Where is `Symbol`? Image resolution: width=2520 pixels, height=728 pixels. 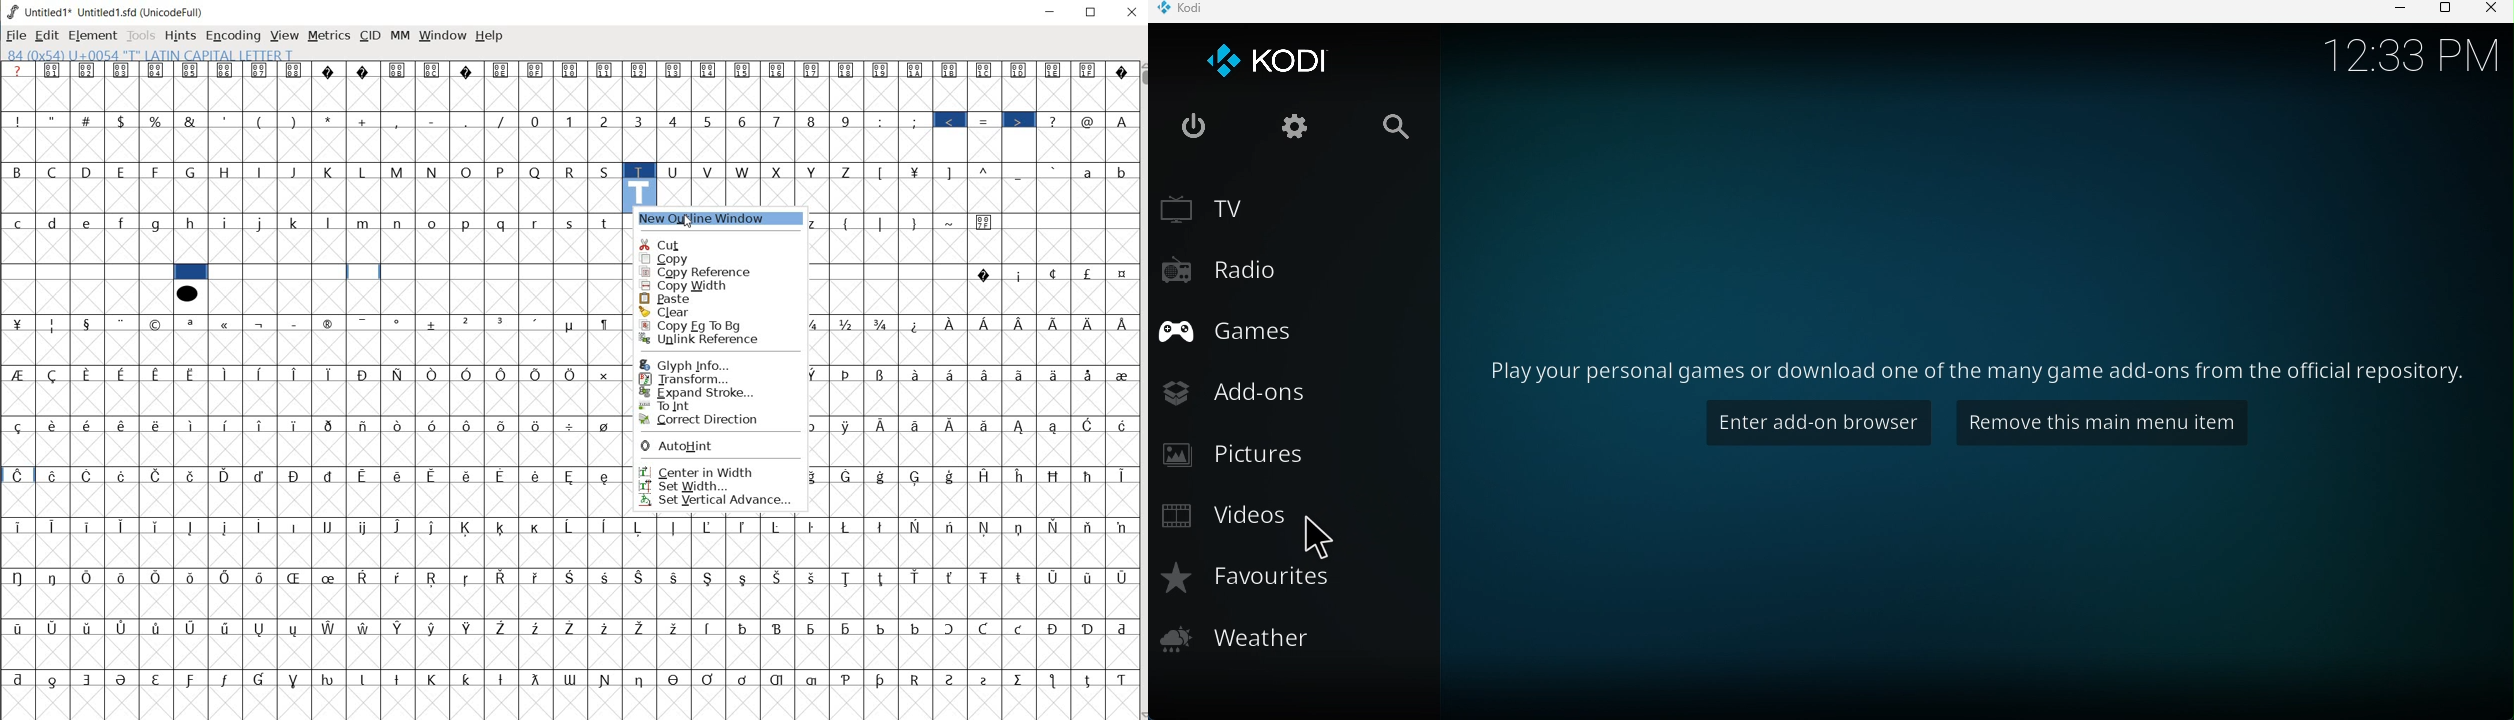 Symbol is located at coordinates (123, 323).